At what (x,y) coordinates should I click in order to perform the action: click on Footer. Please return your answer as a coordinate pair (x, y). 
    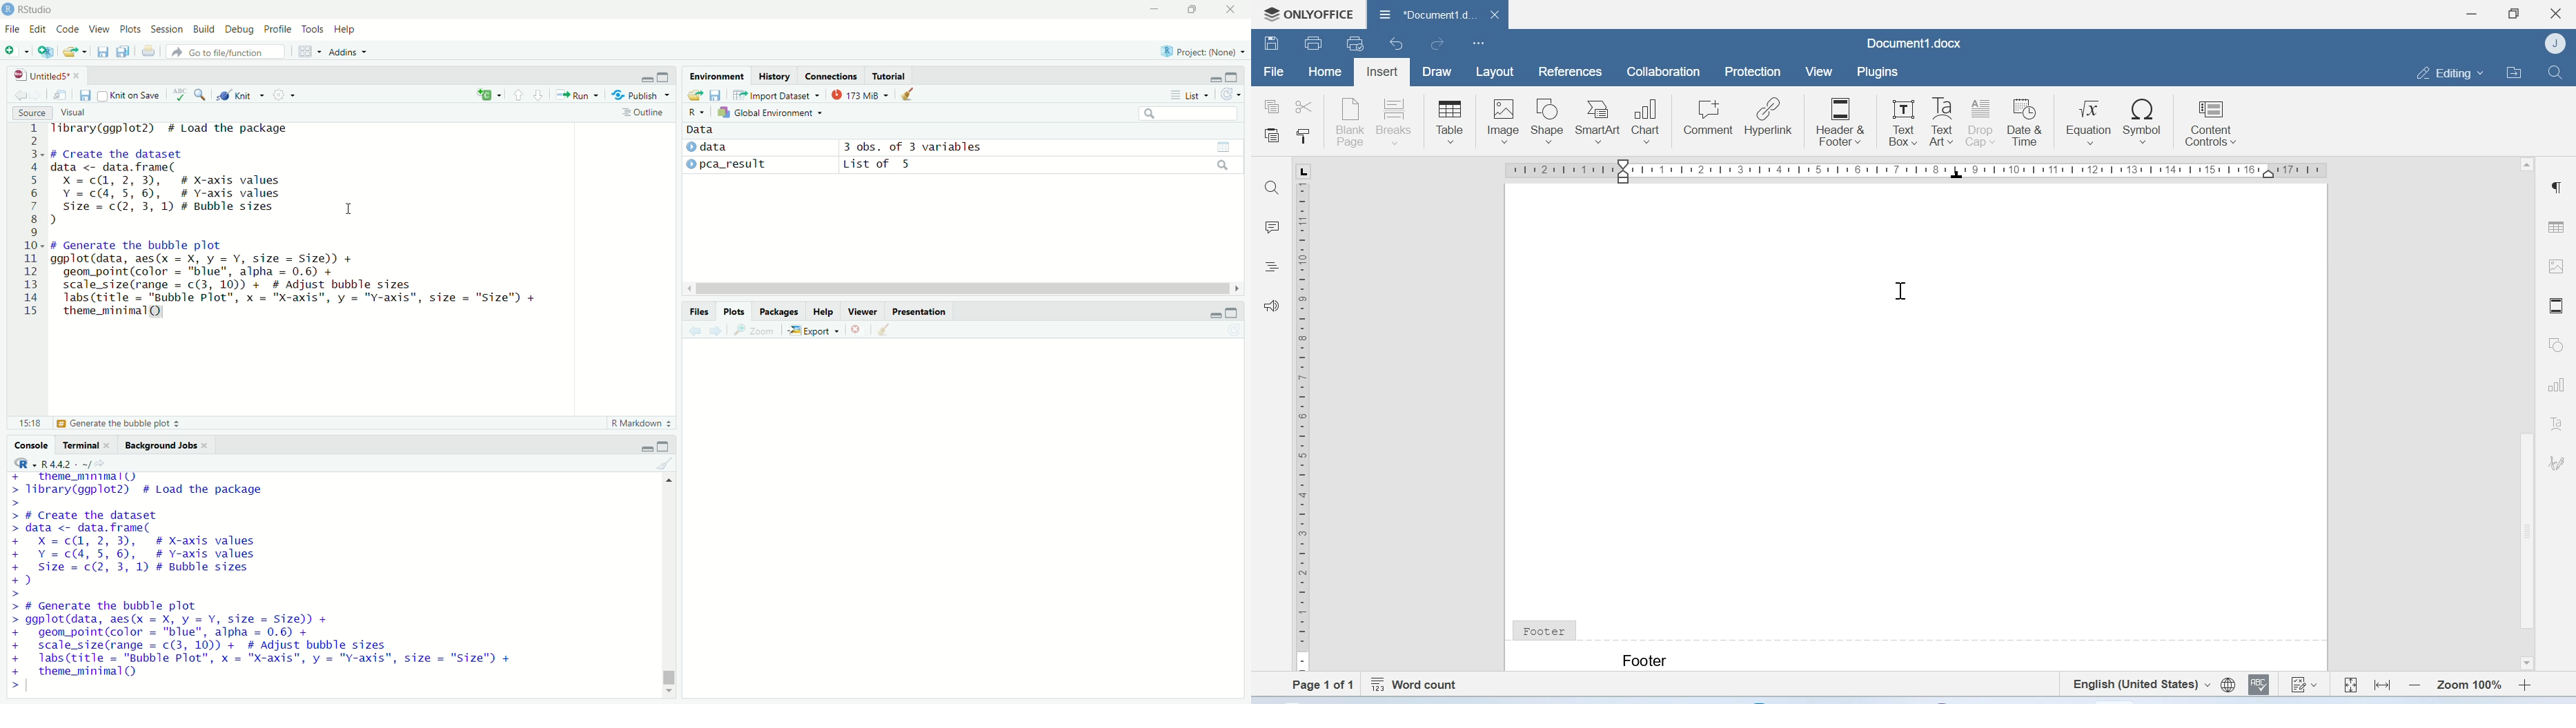
    Looking at the image, I should click on (1544, 629).